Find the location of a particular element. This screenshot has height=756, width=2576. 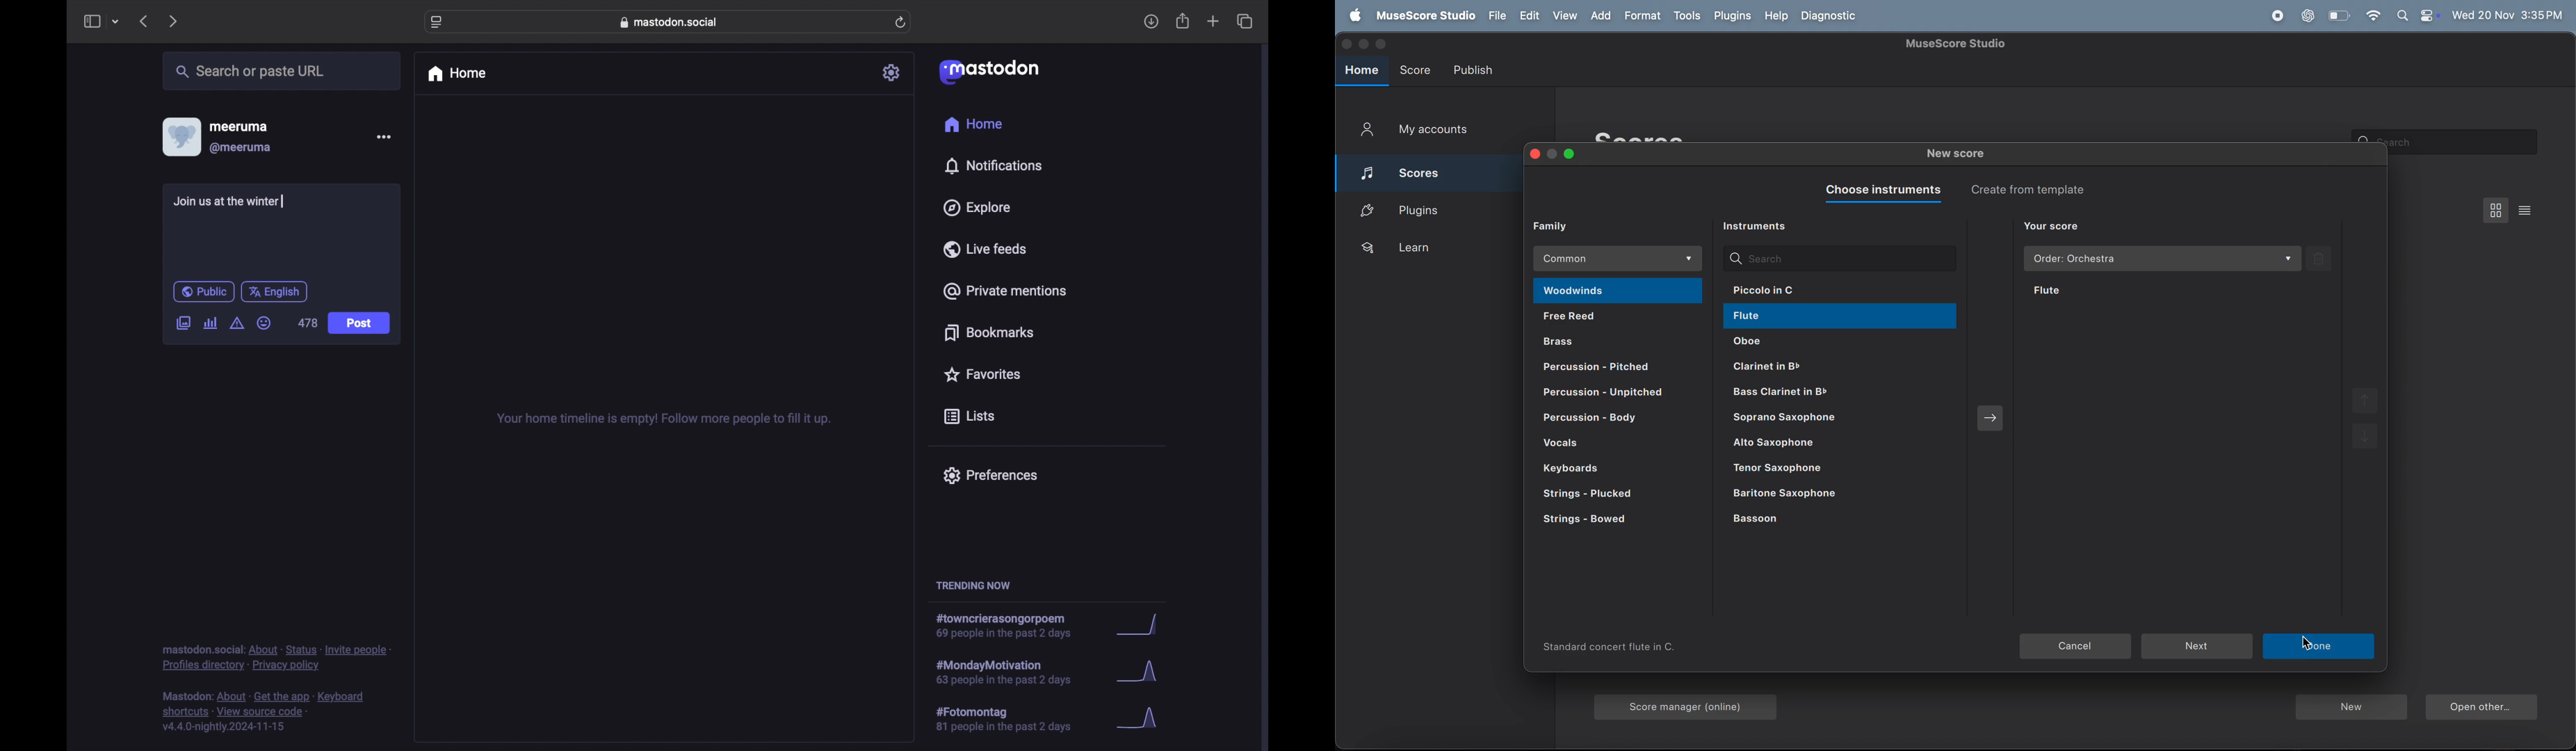

percussion pitched is located at coordinates (1617, 366).